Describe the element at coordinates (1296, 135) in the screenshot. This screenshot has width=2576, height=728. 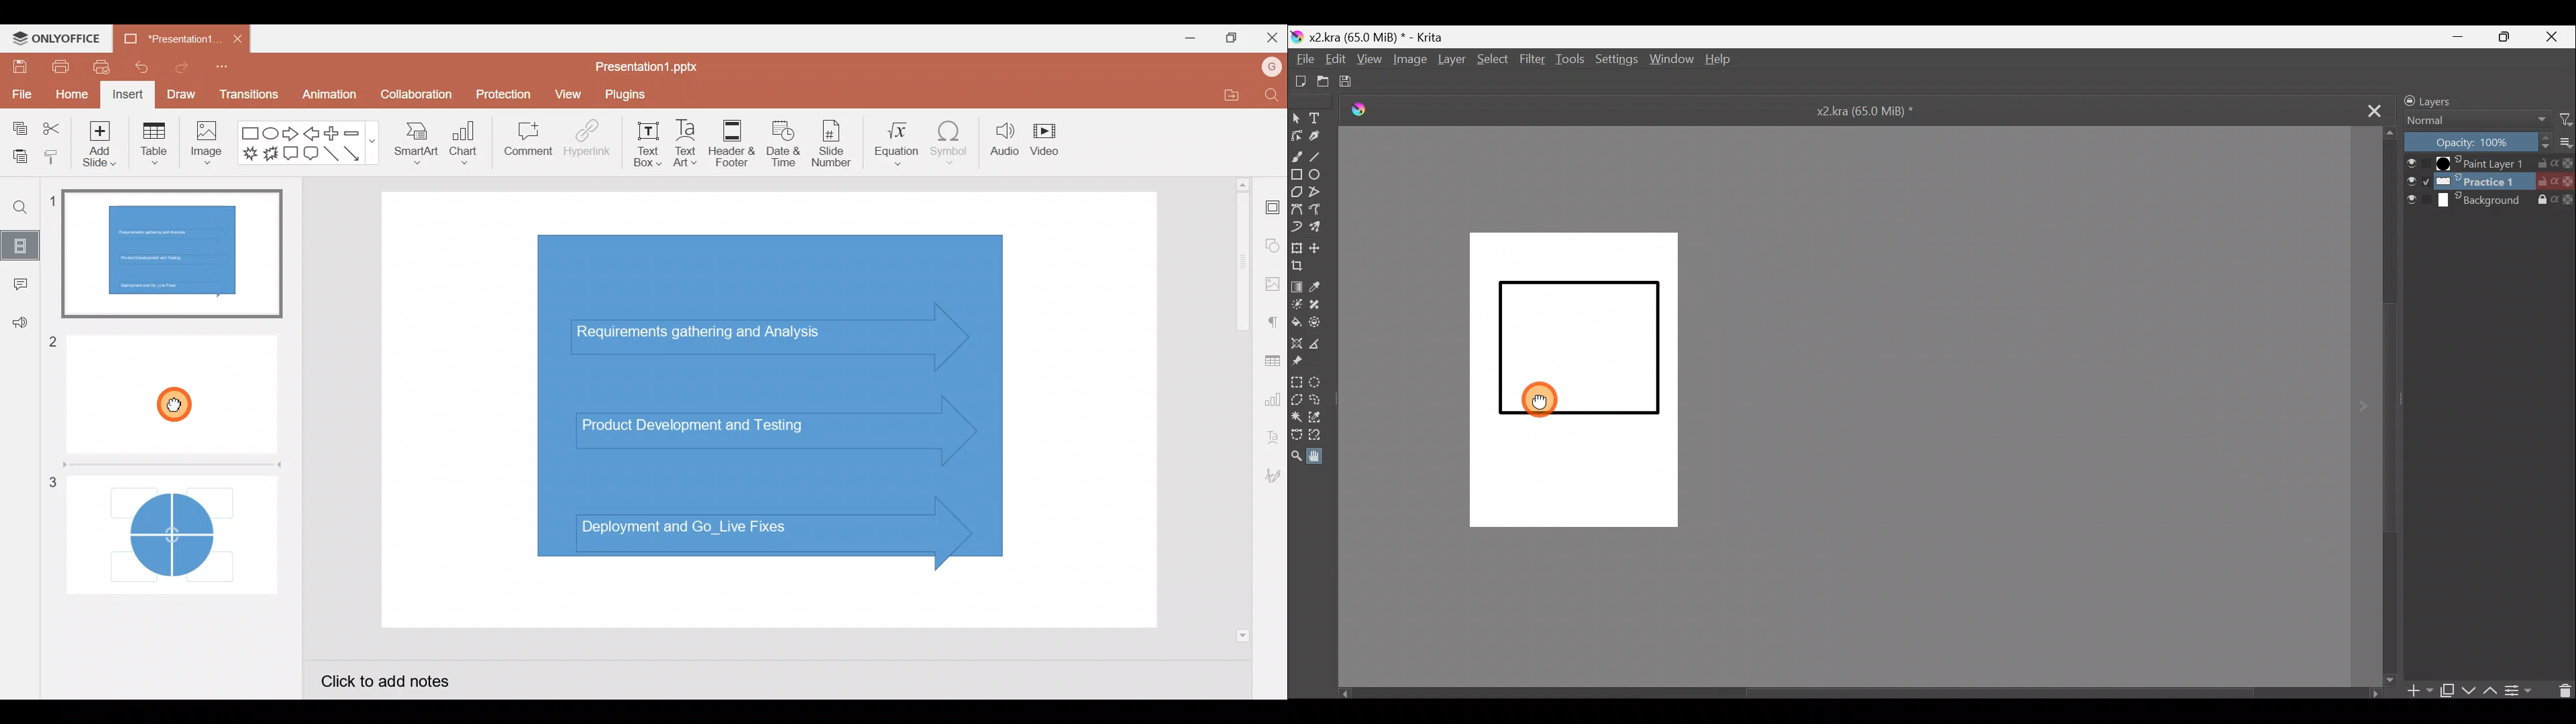
I see `Edit shapes tool` at that location.